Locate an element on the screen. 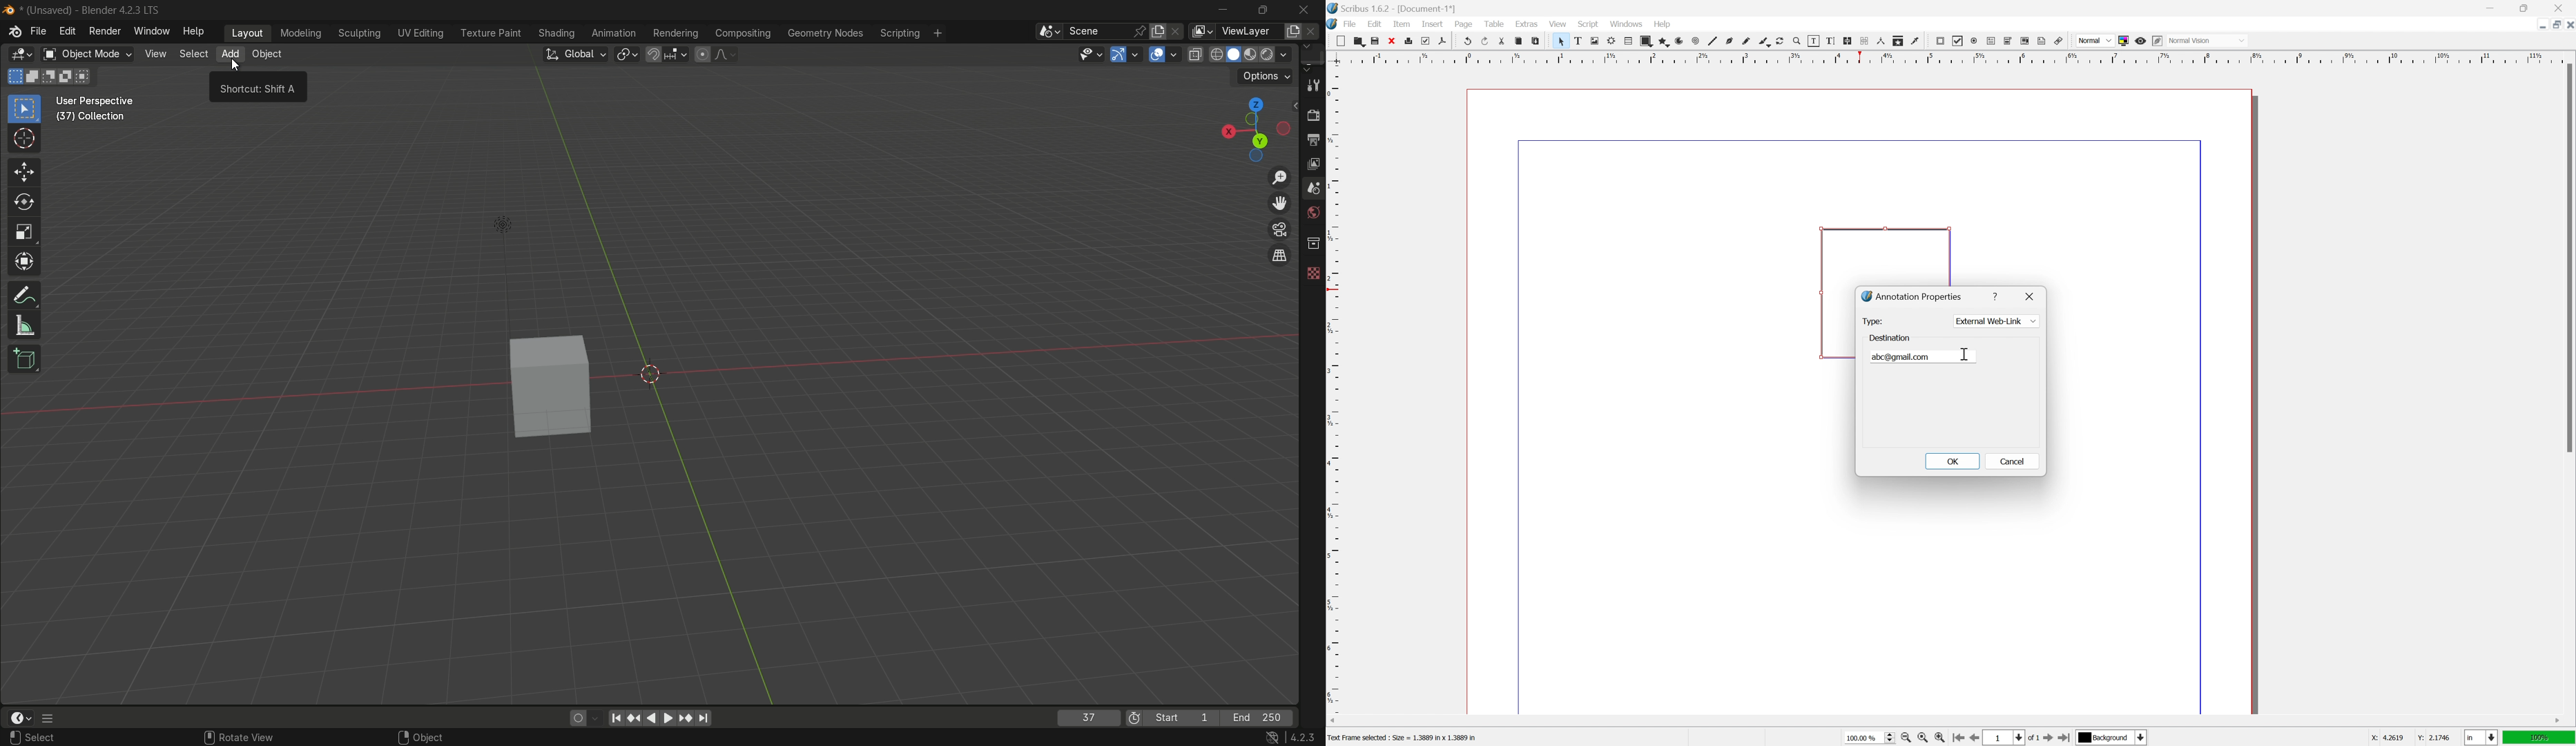 This screenshot has height=756, width=2576. user perspective (37) | collection  is located at coordinates (102, 108).